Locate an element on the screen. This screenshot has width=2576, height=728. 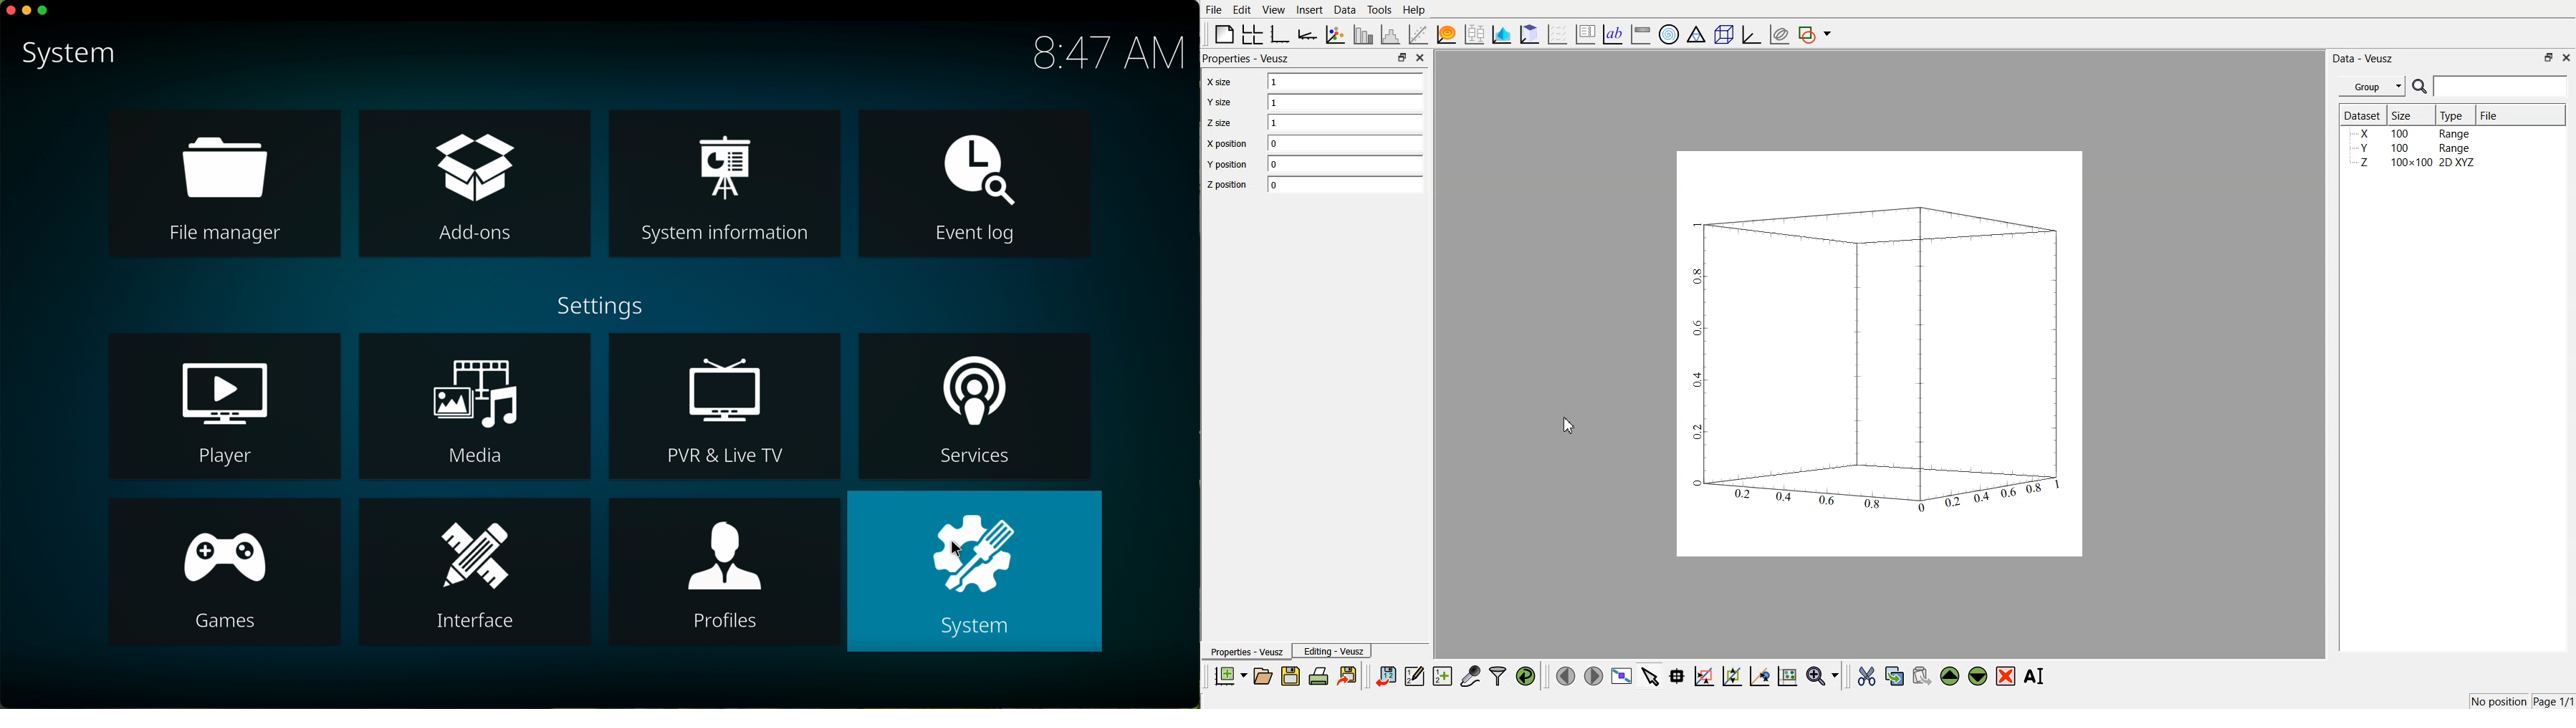
Y size is located at coordinates (1220, 102).